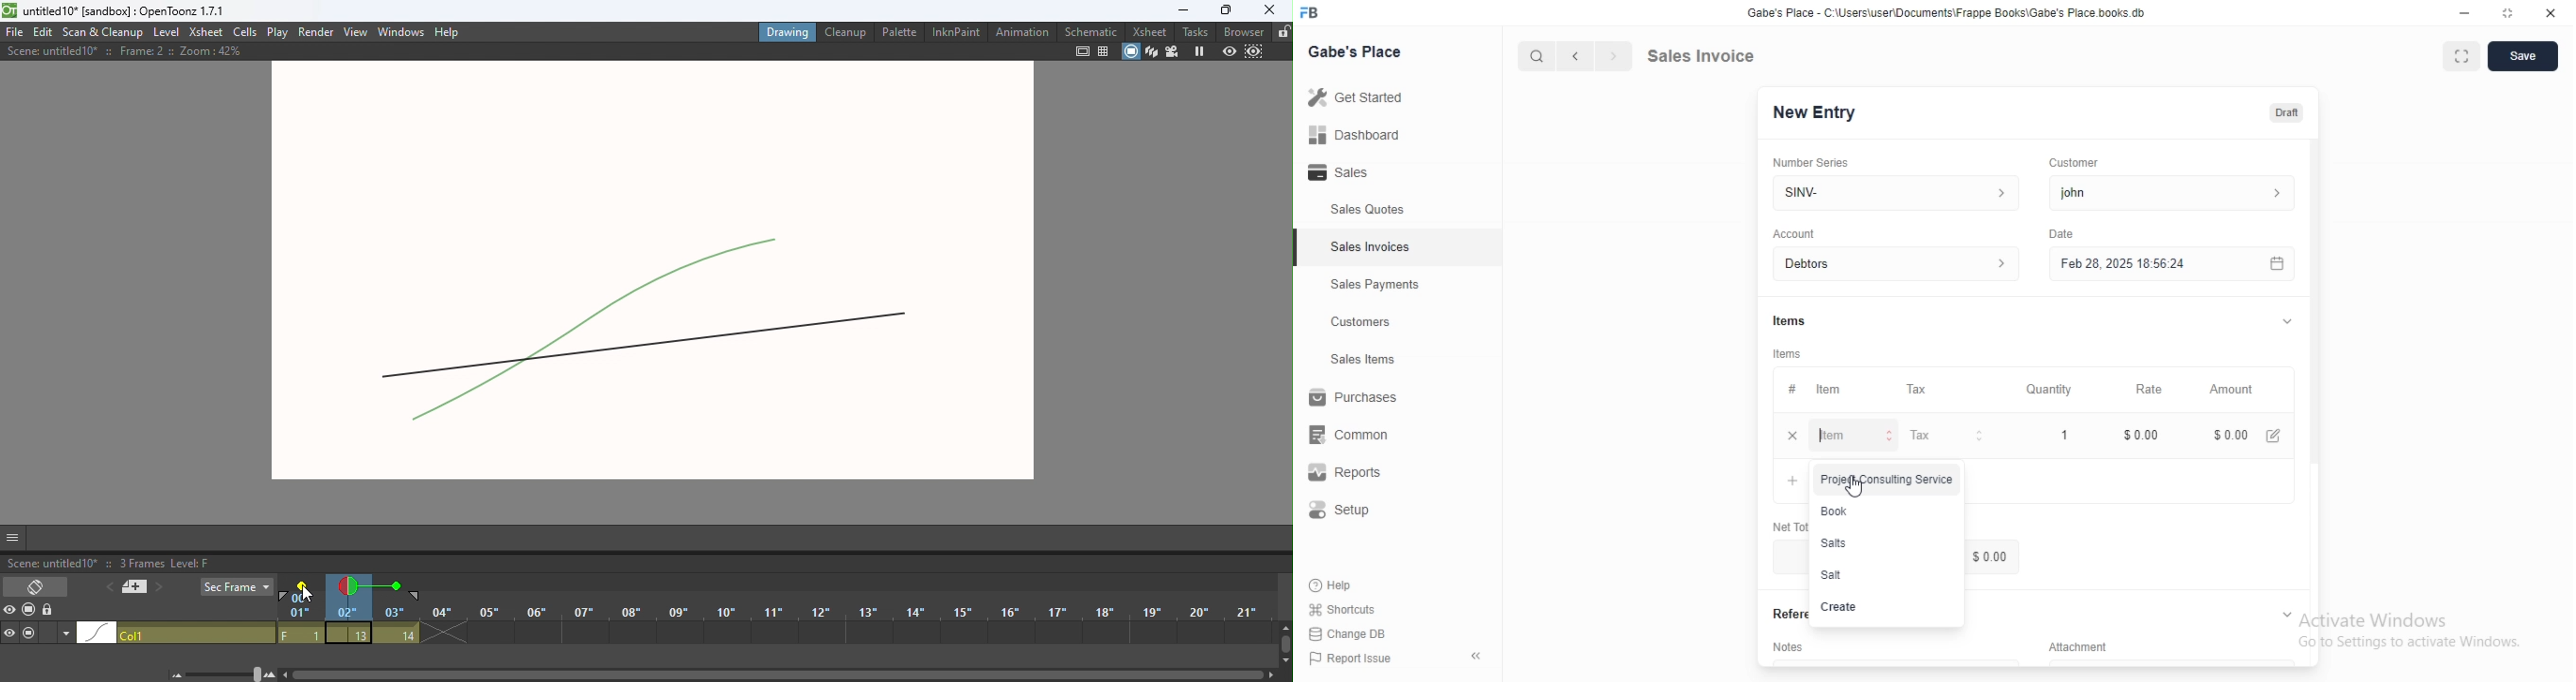 Image resolution: width=2576 pixels, height=700 pixels. I want to click on View, so click(357, 31).